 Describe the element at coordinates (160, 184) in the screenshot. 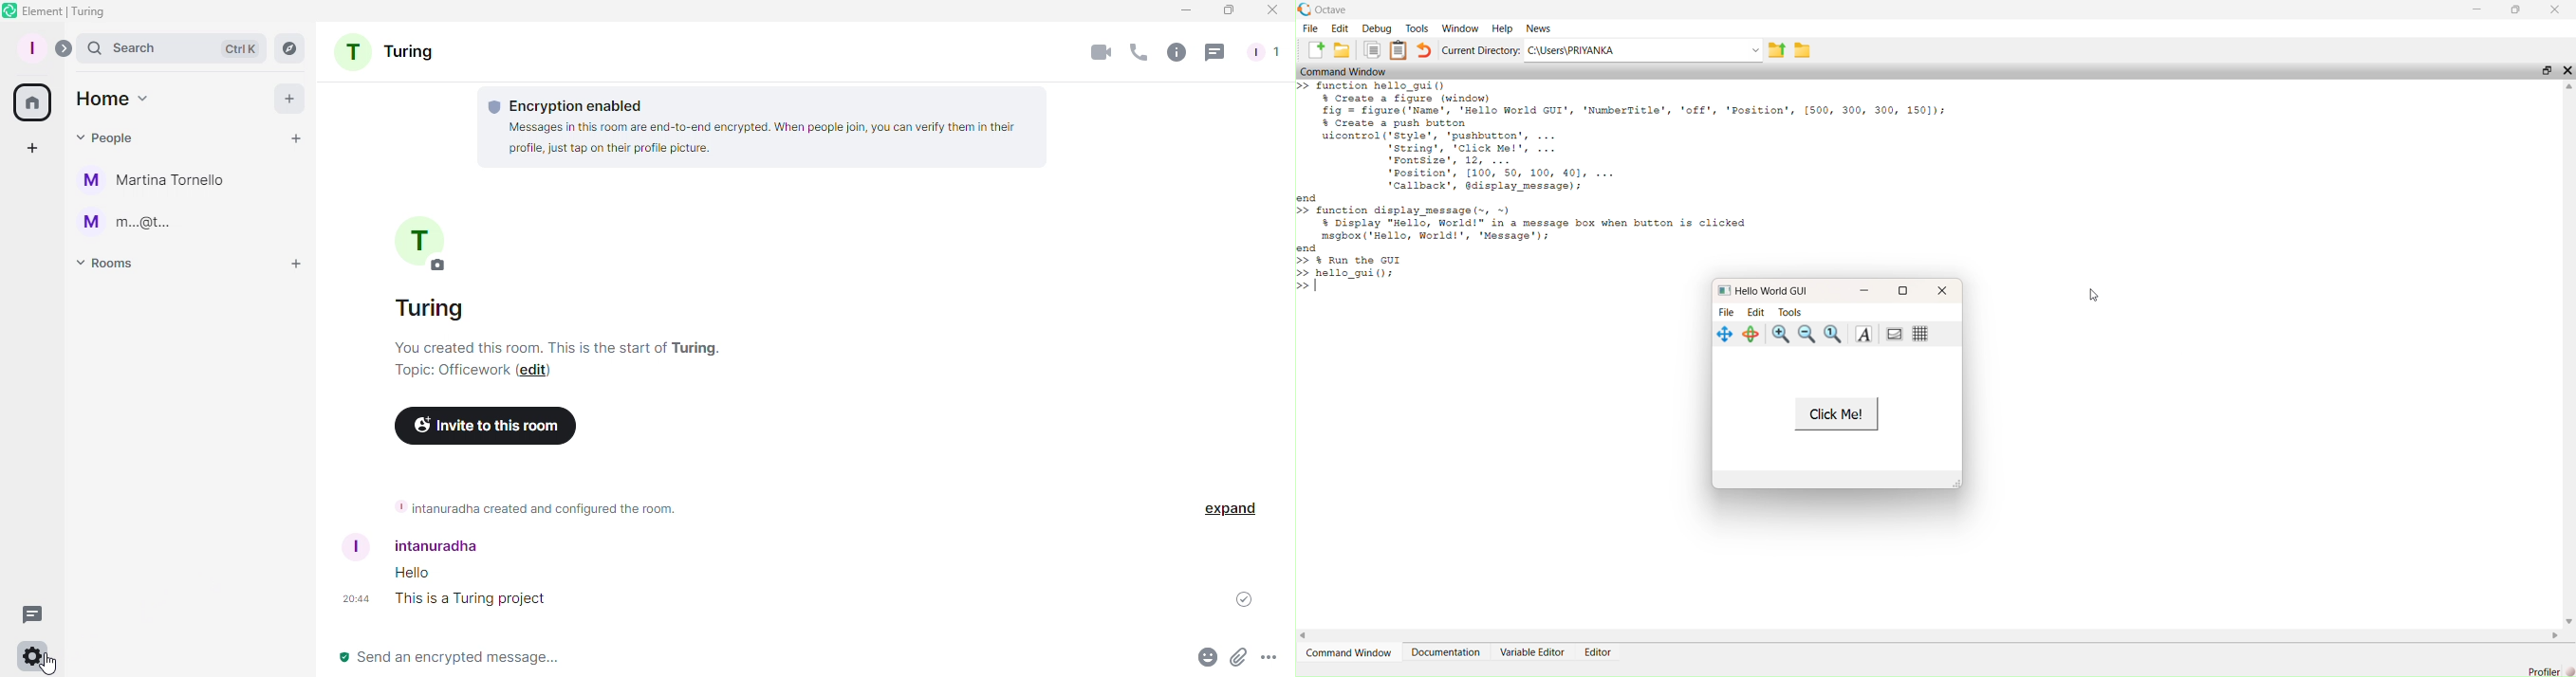

I see `Martina Tornello` at that location.